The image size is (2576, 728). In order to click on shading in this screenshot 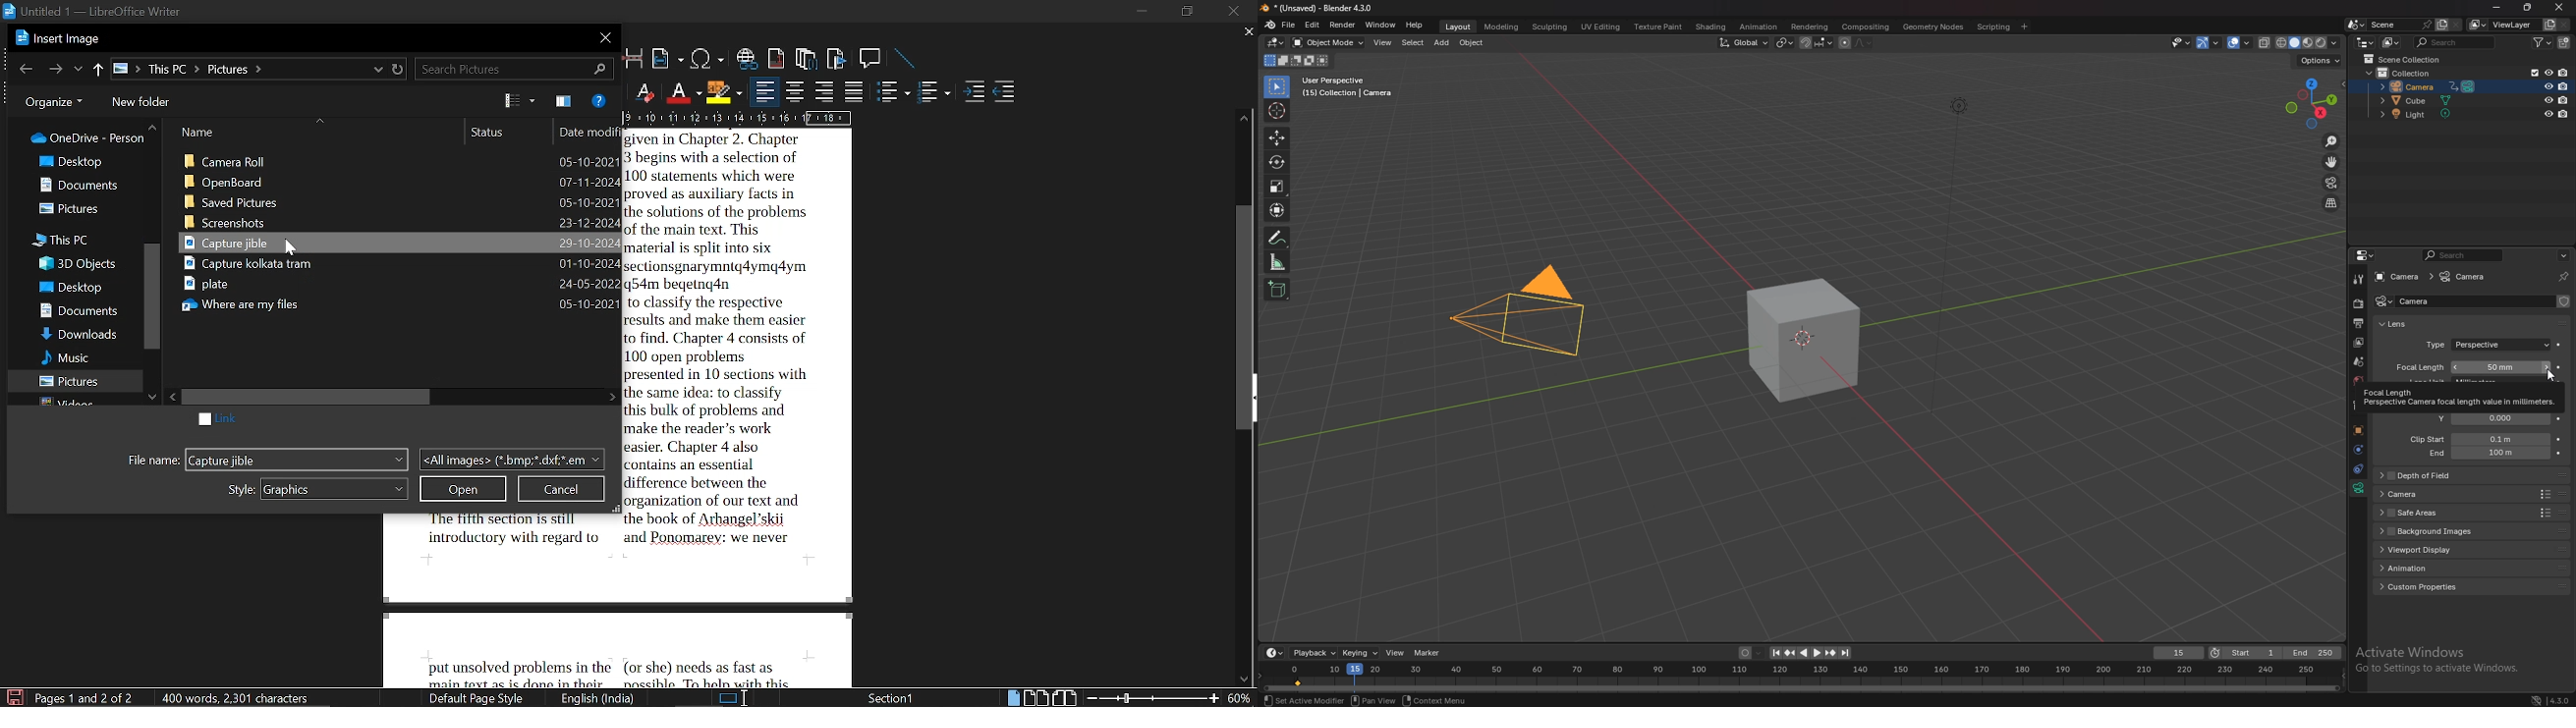, I will do `click(1711, 26)`.